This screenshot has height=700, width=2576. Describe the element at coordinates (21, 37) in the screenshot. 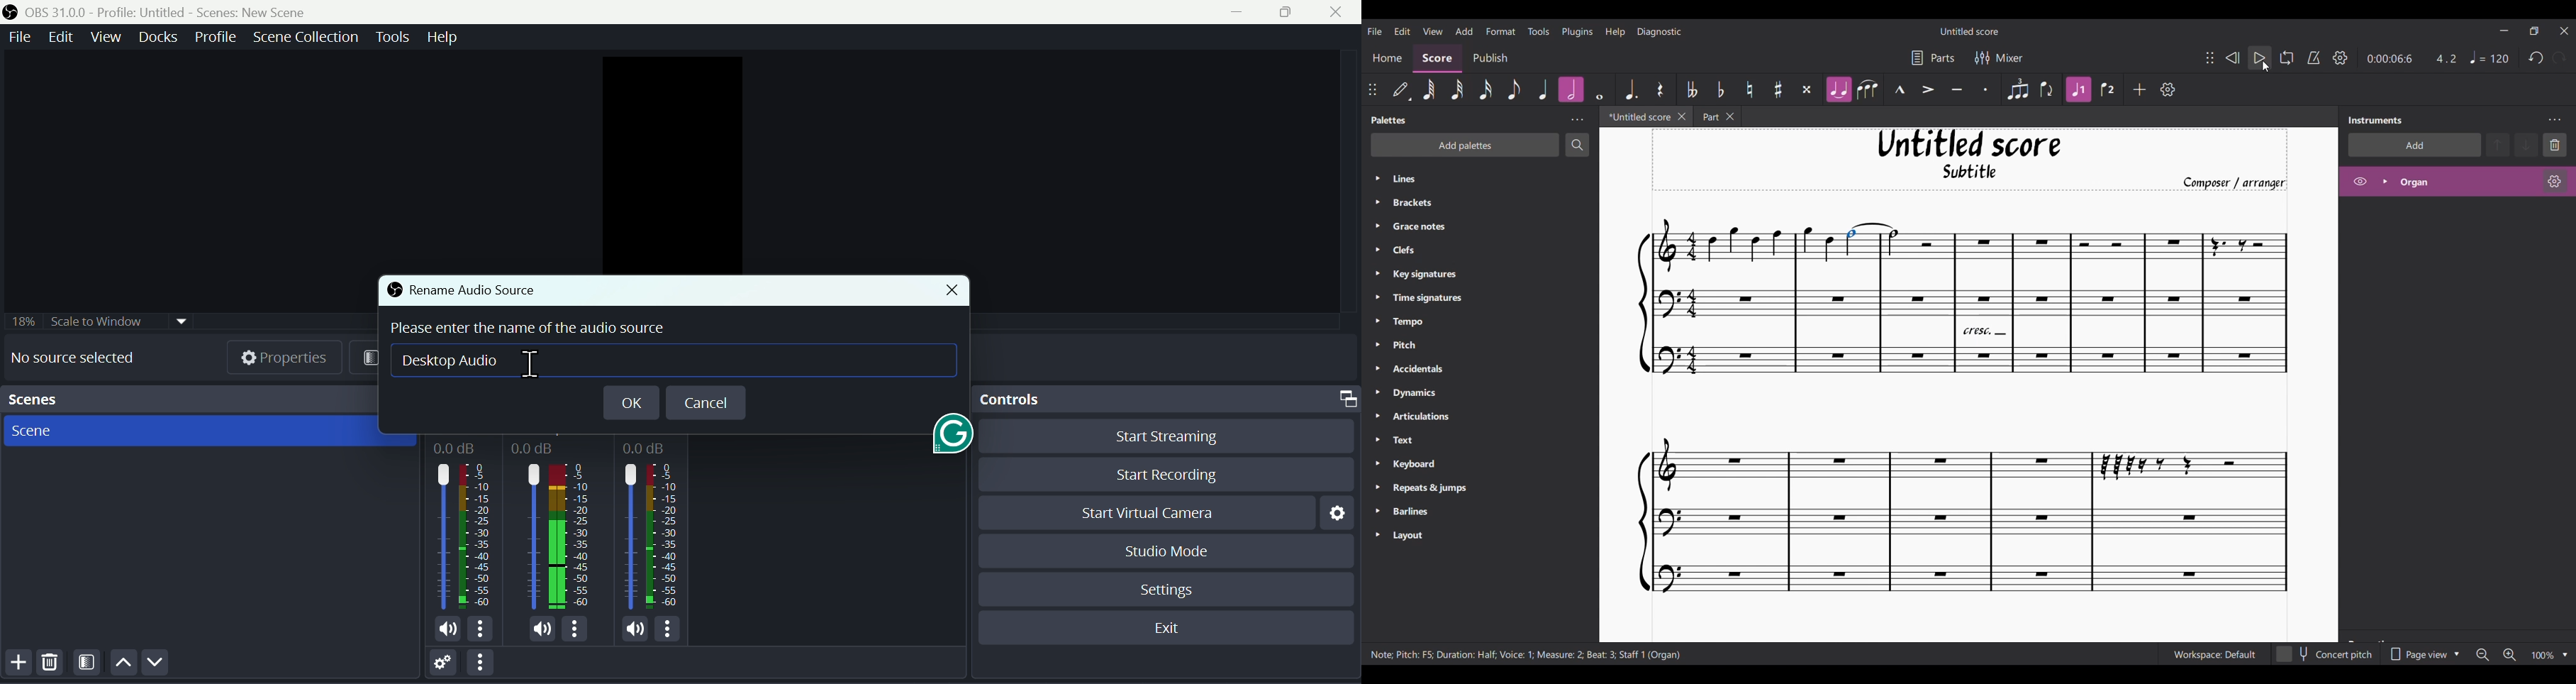

I see `File` at that location.